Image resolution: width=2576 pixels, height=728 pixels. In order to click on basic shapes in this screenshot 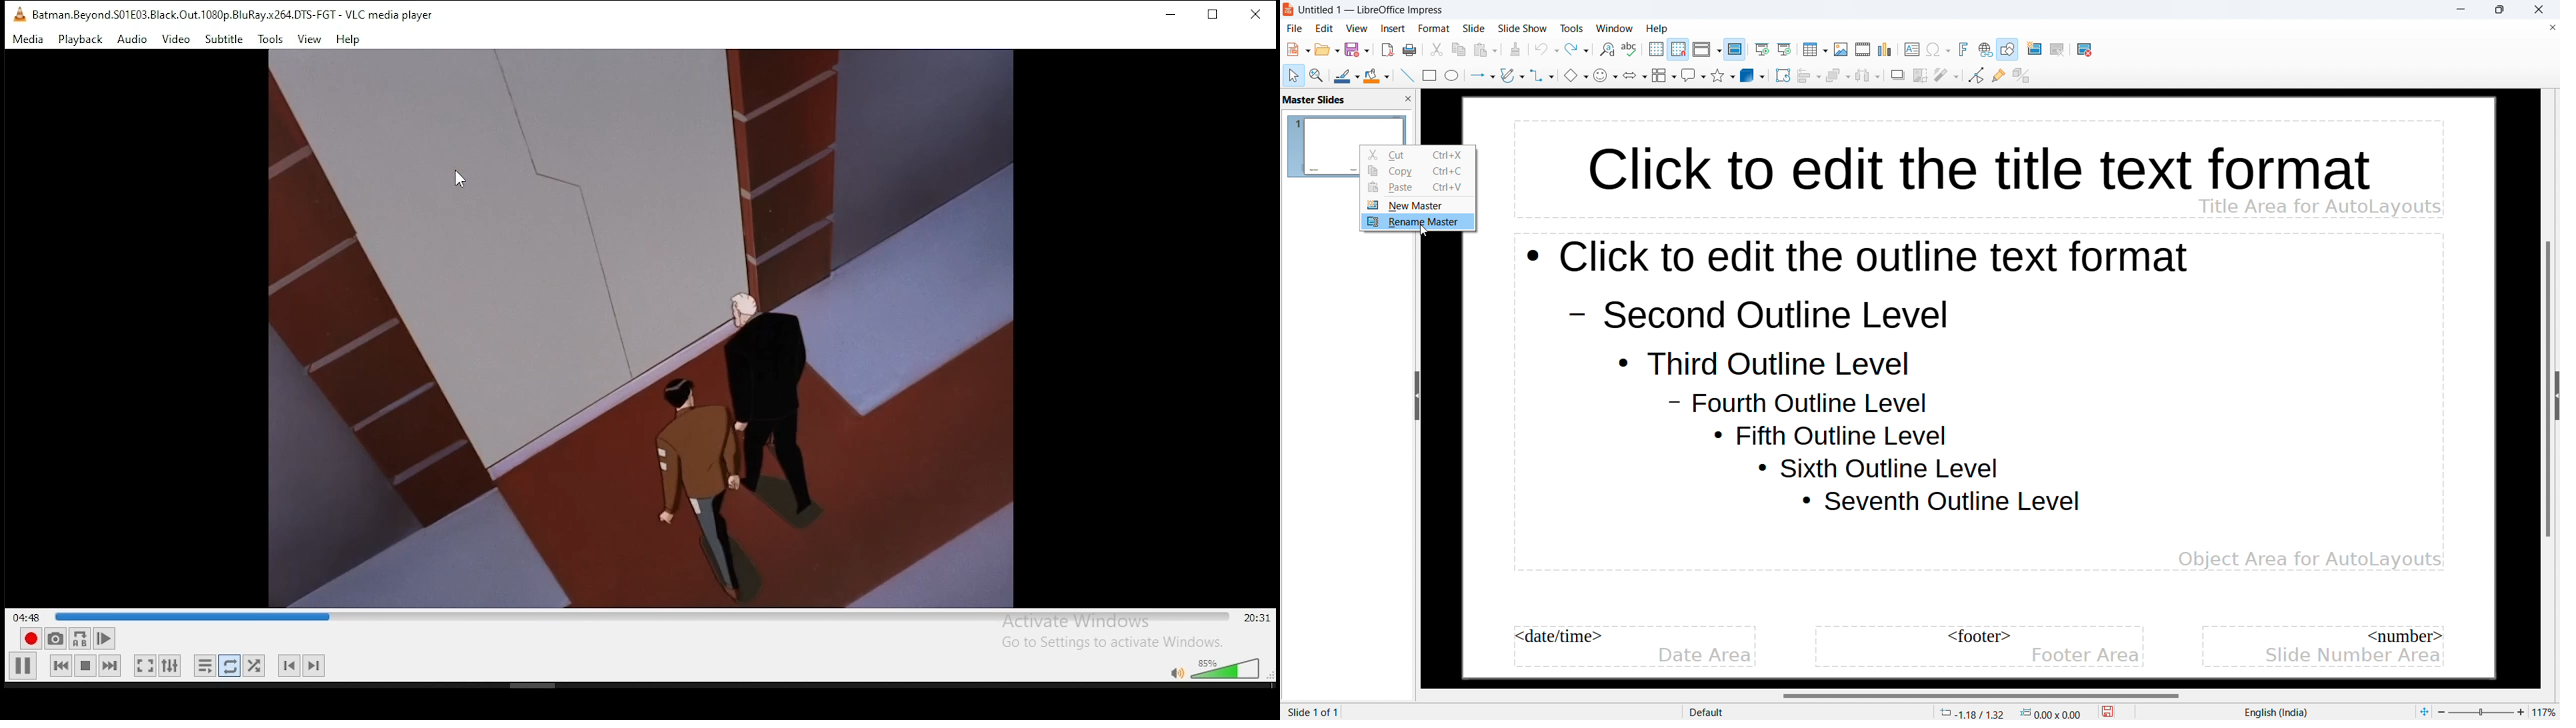, I will do `click(1576, 75)`.